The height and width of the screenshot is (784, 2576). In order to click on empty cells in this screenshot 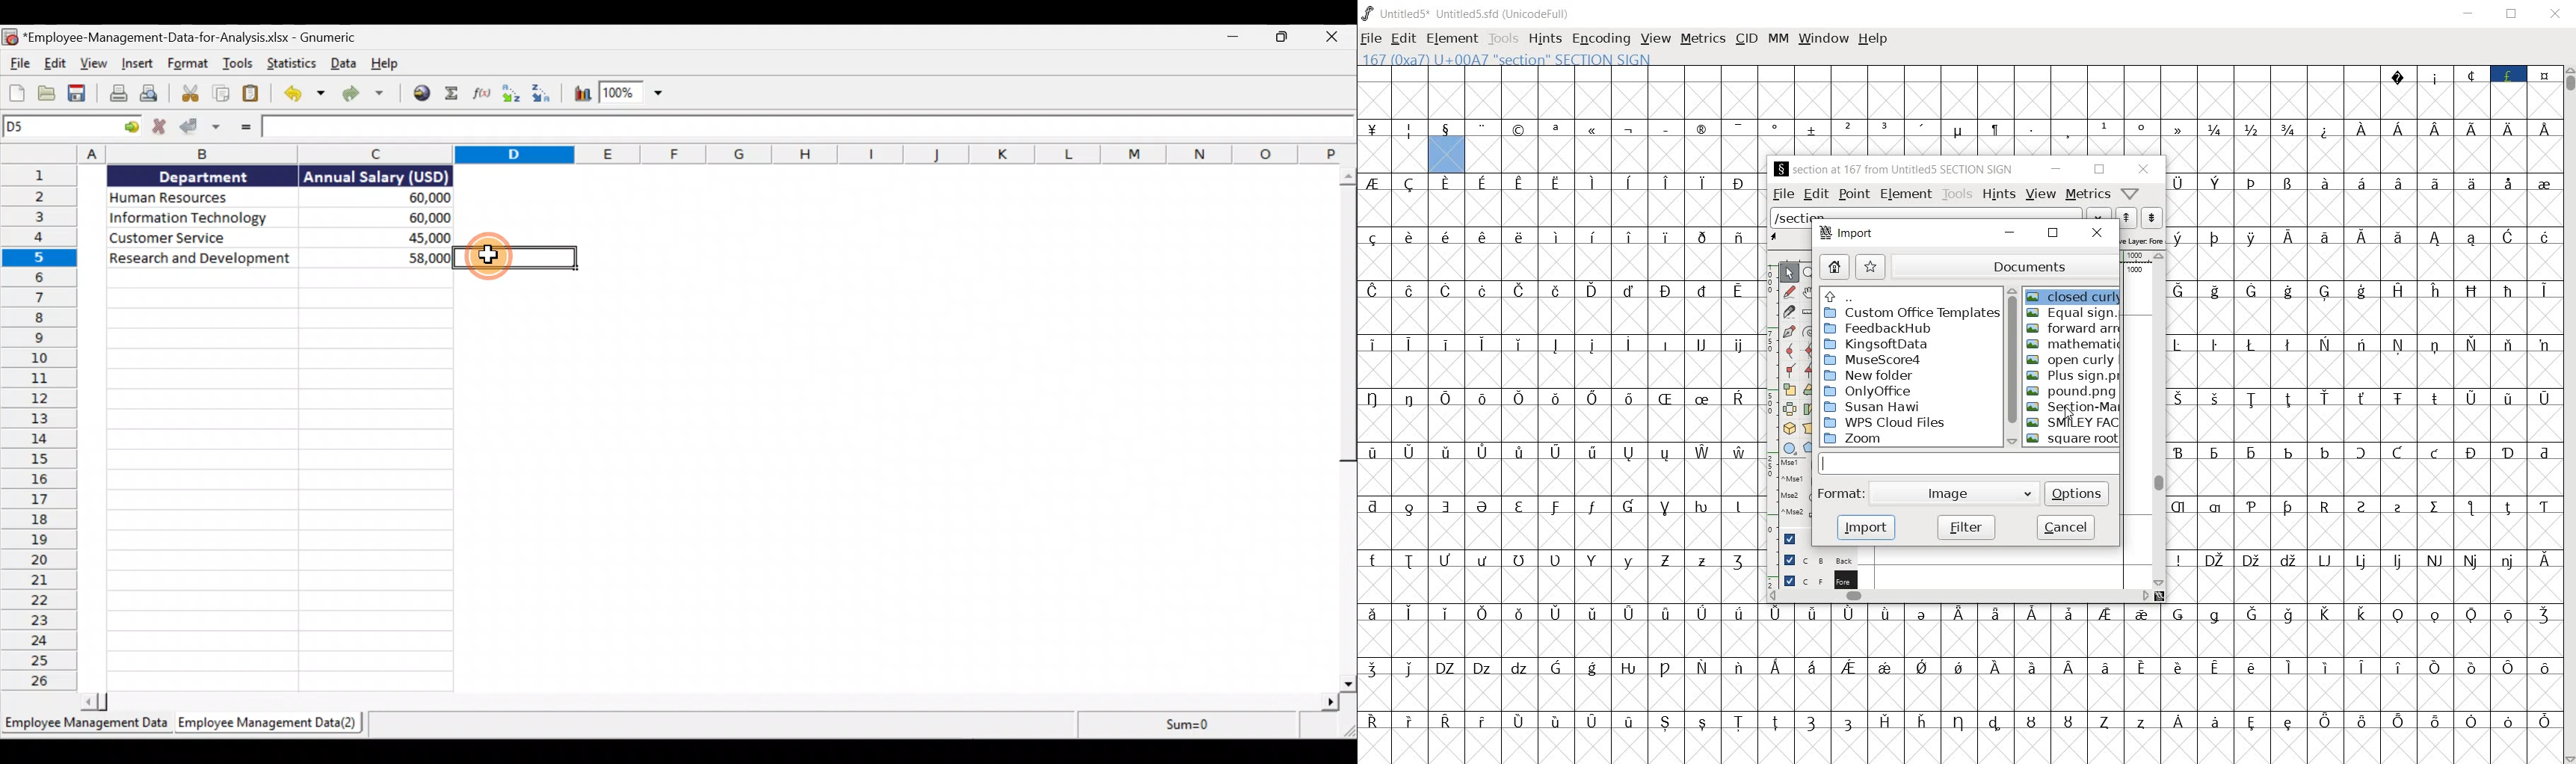, I will do `click(2362, 478)`.